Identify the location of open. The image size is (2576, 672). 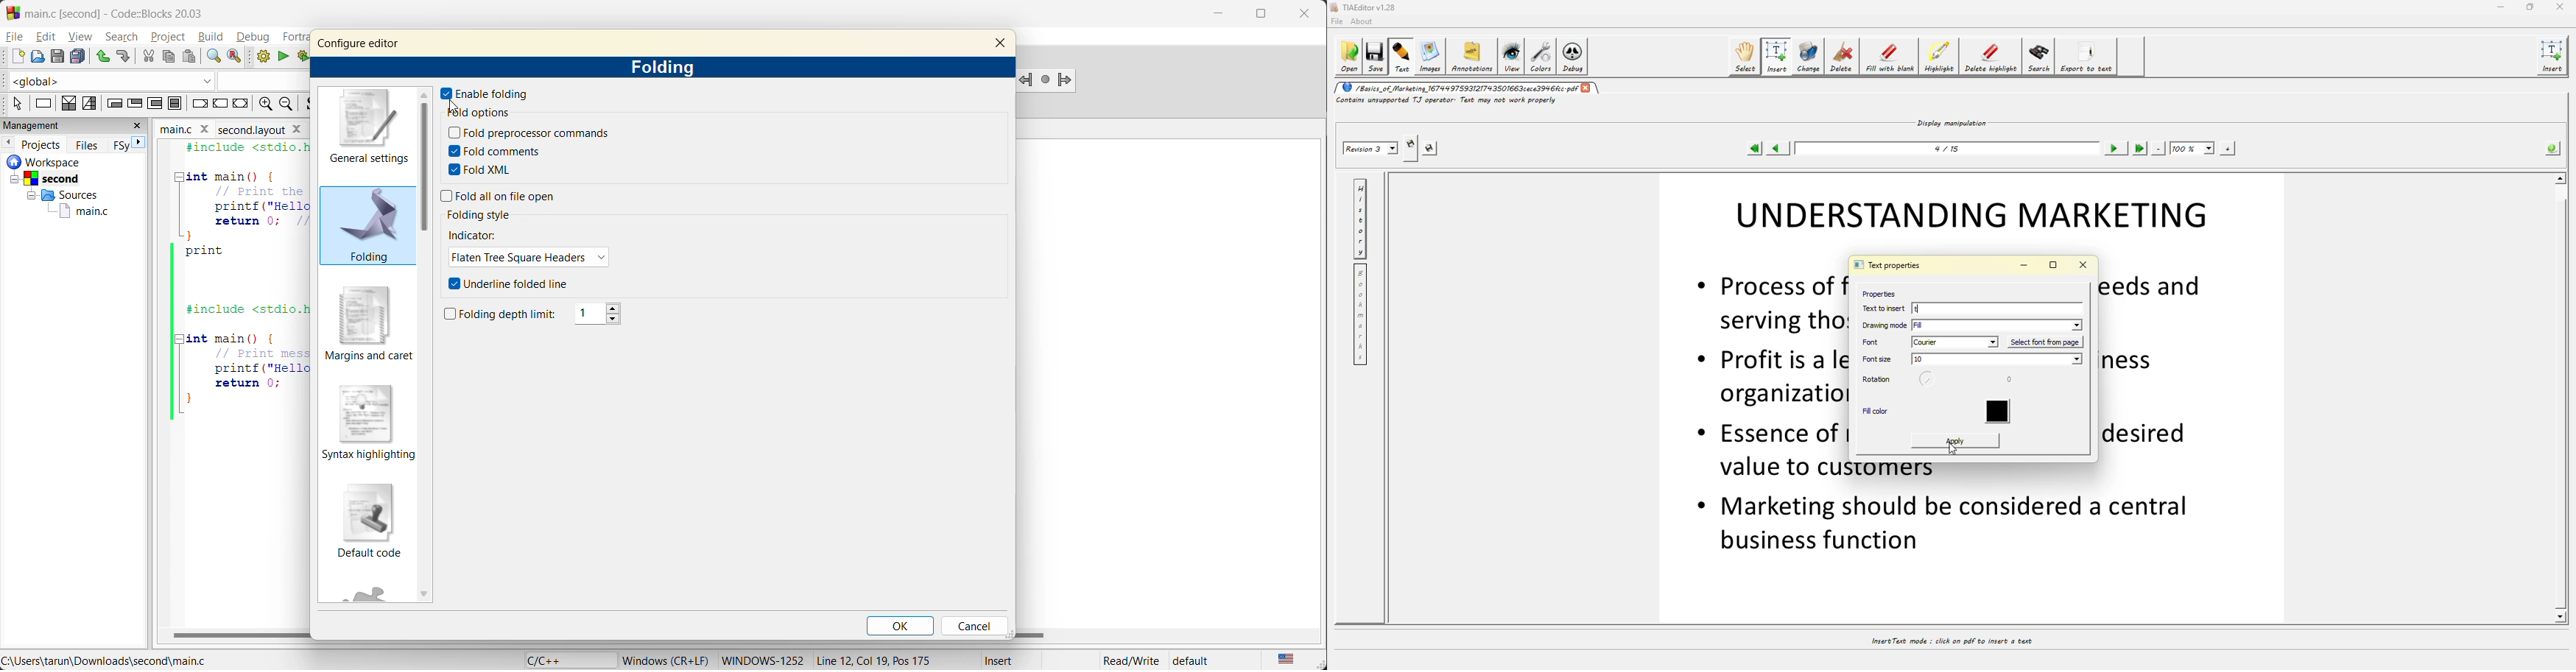
(1350, 57).